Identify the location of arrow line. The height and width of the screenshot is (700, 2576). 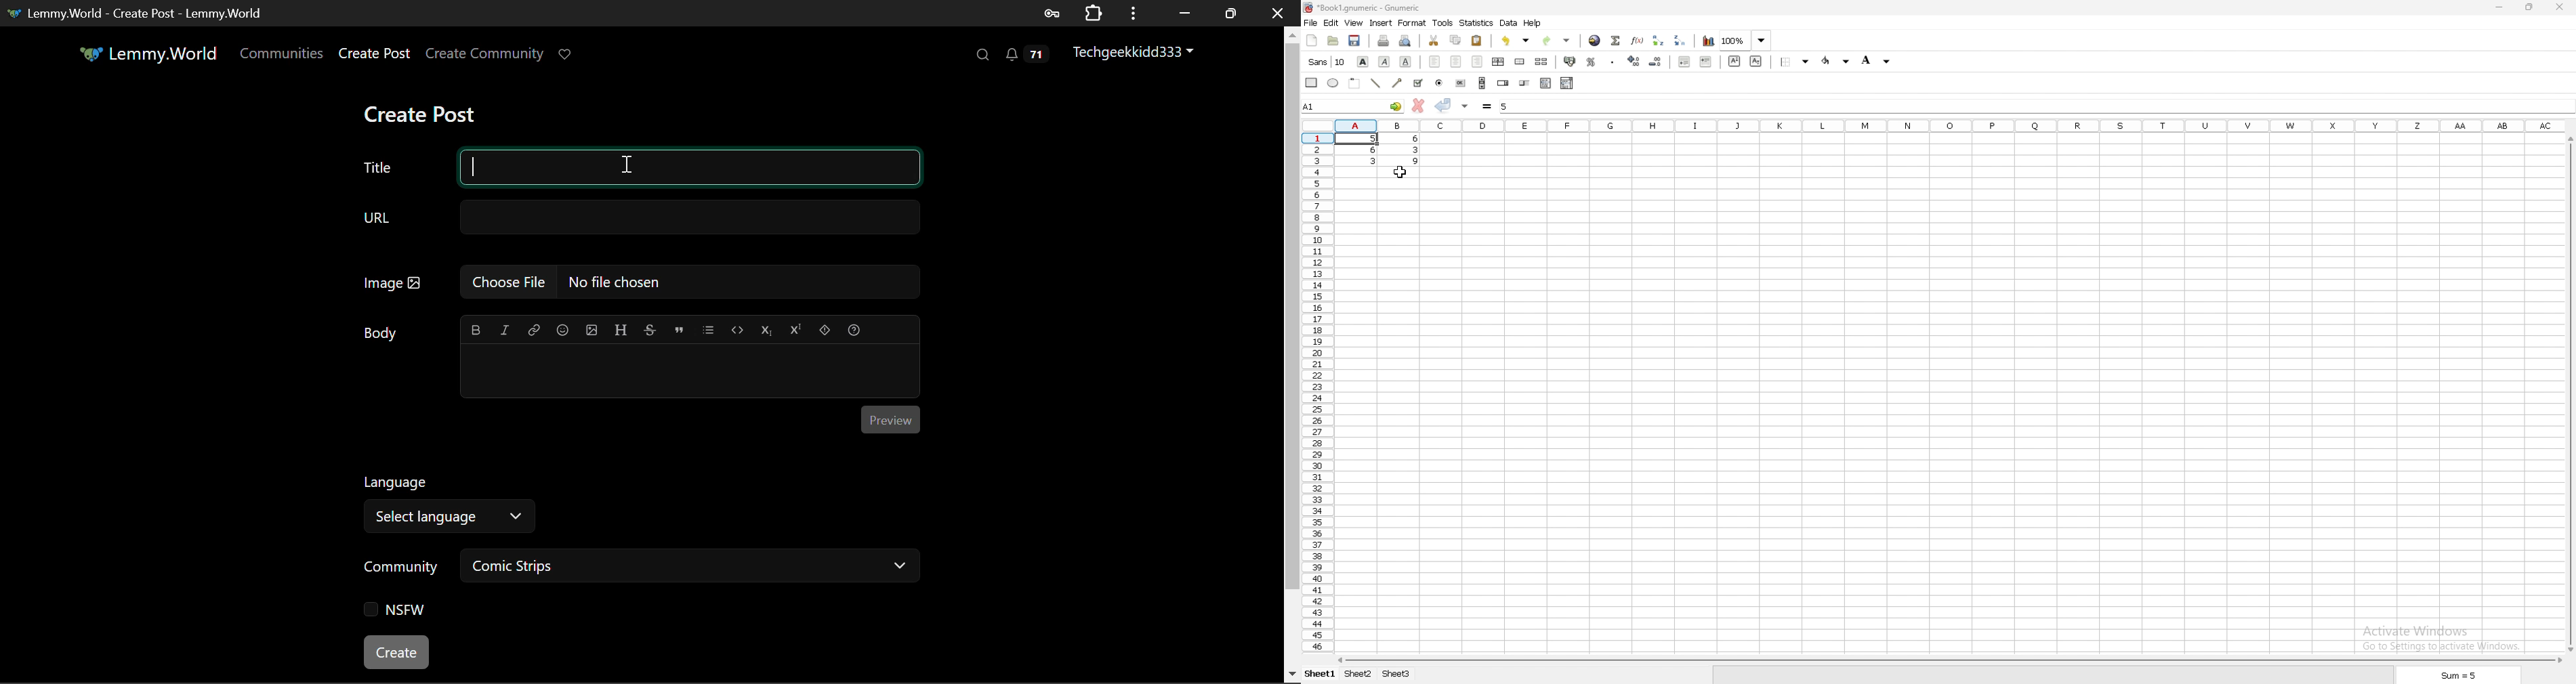
(1396, 83).